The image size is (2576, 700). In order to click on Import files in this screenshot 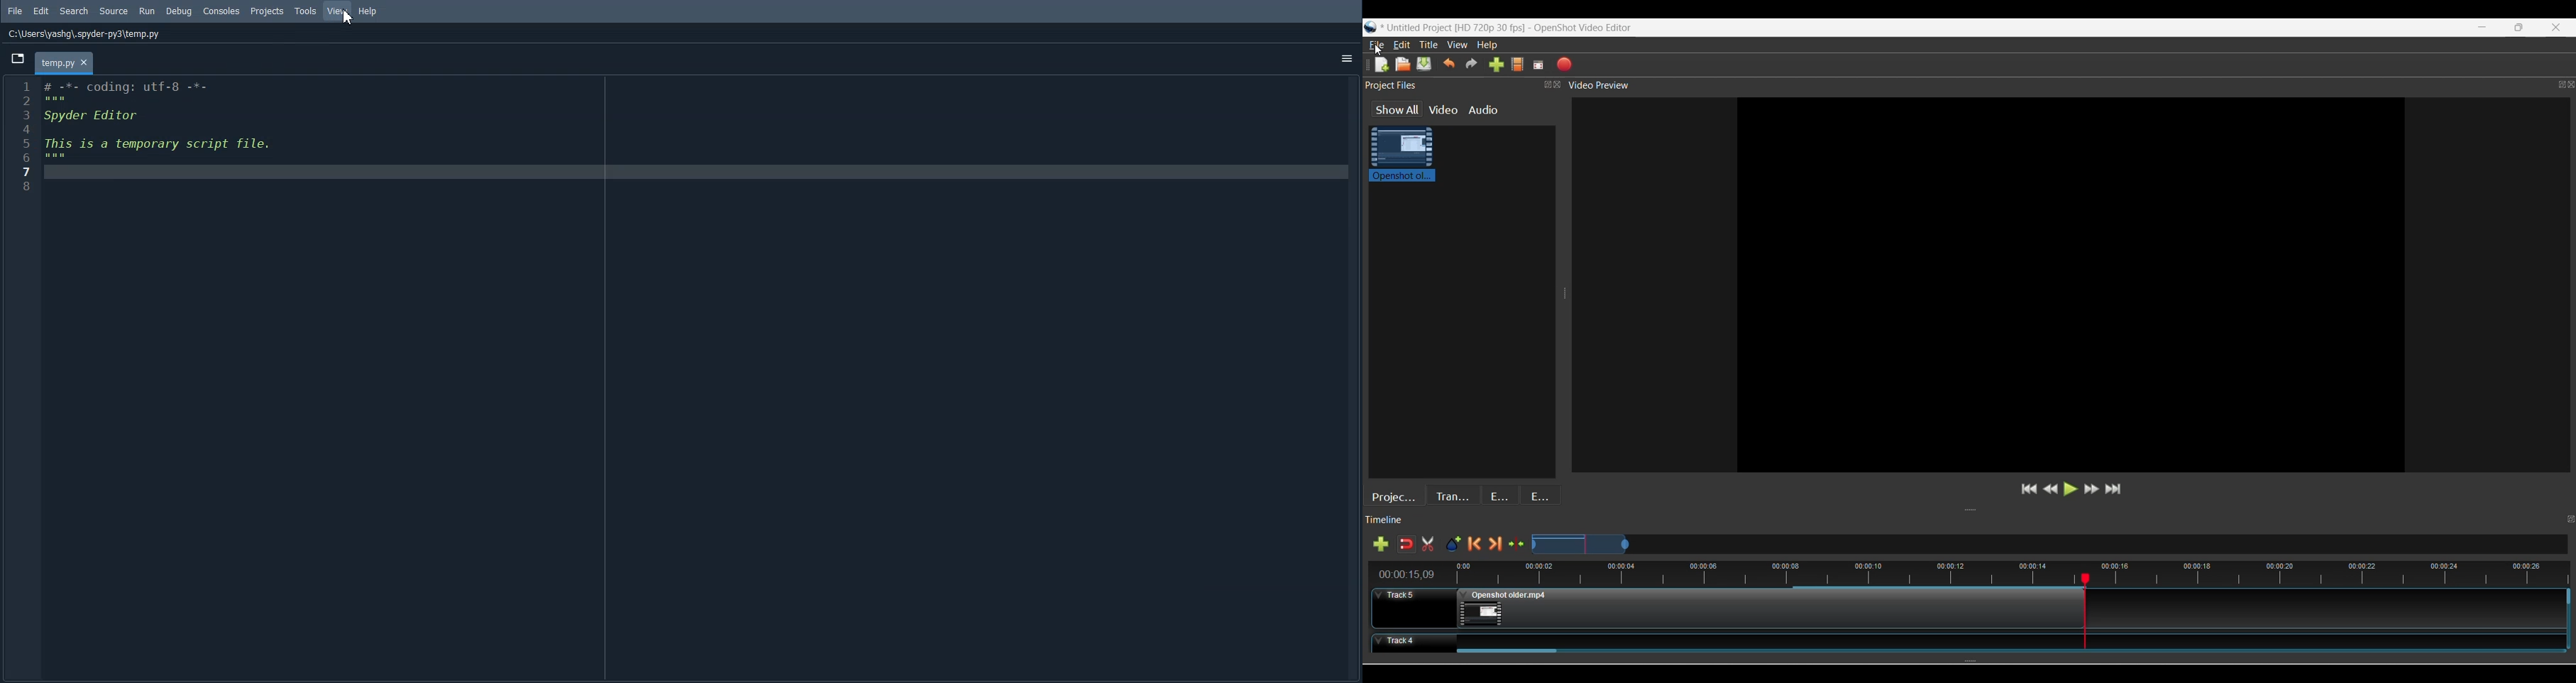, I will do `click(1497, 65)`.